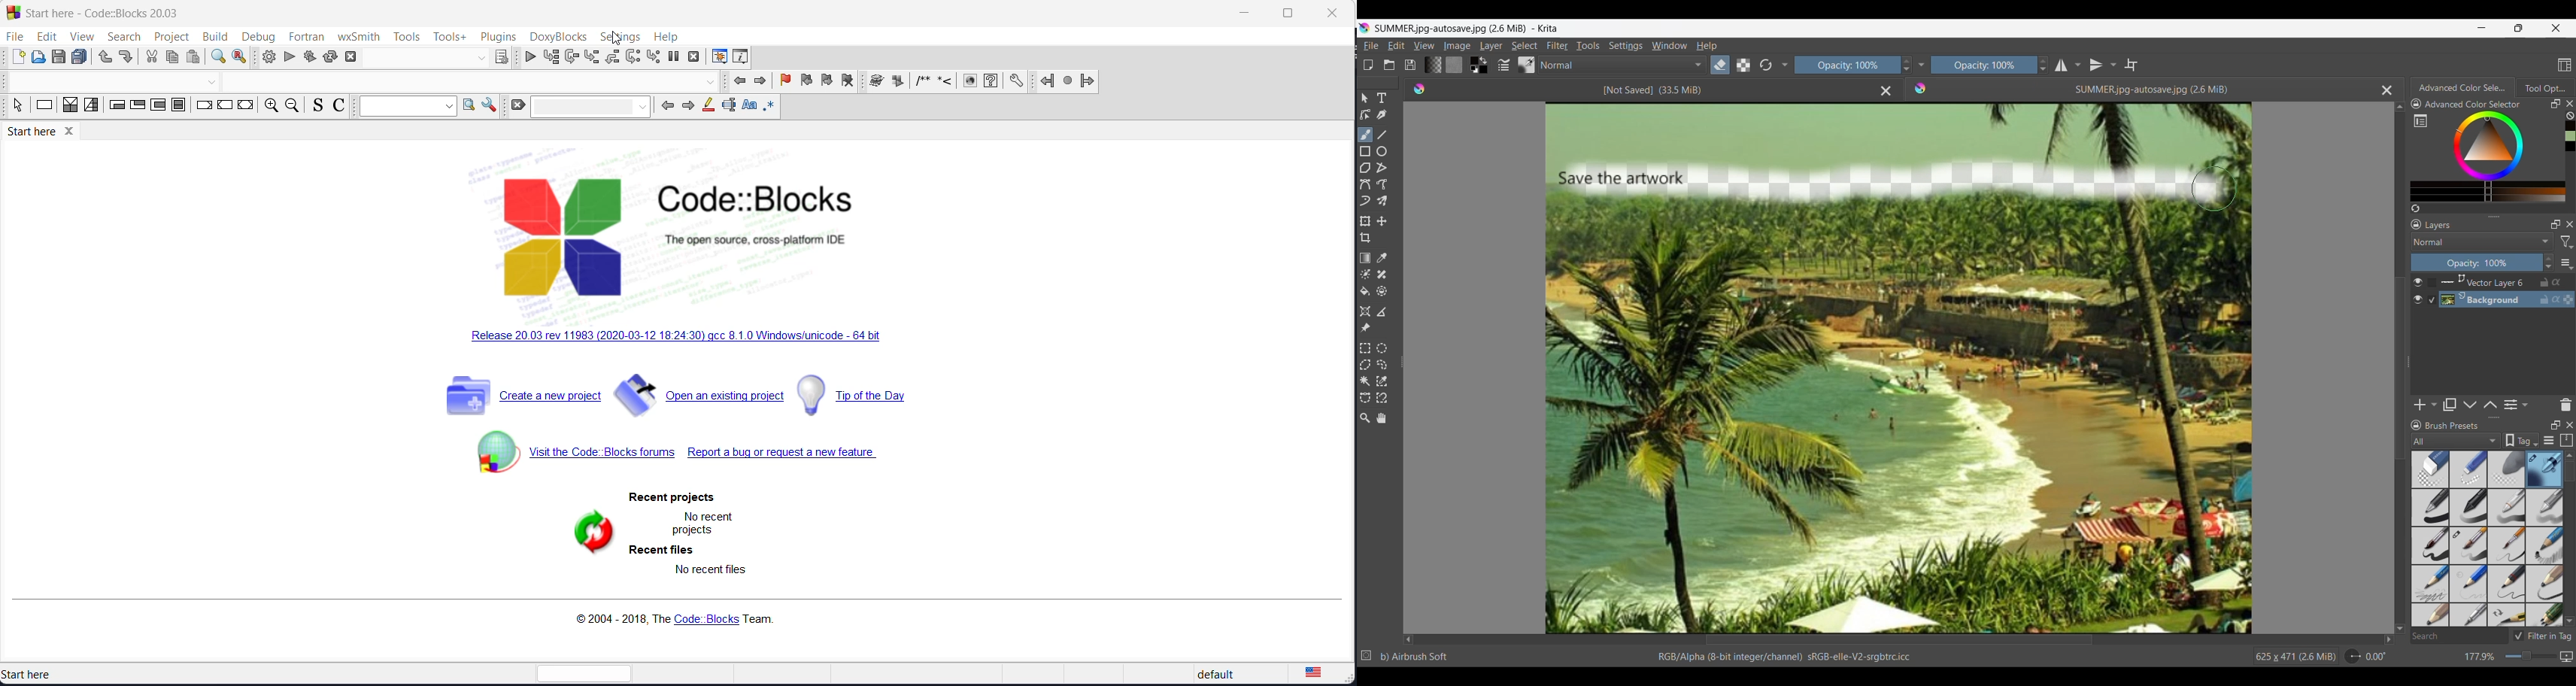 This screenshot has height=700, width=2576. I want to click on Quick slide to top, so click(2400, 107).